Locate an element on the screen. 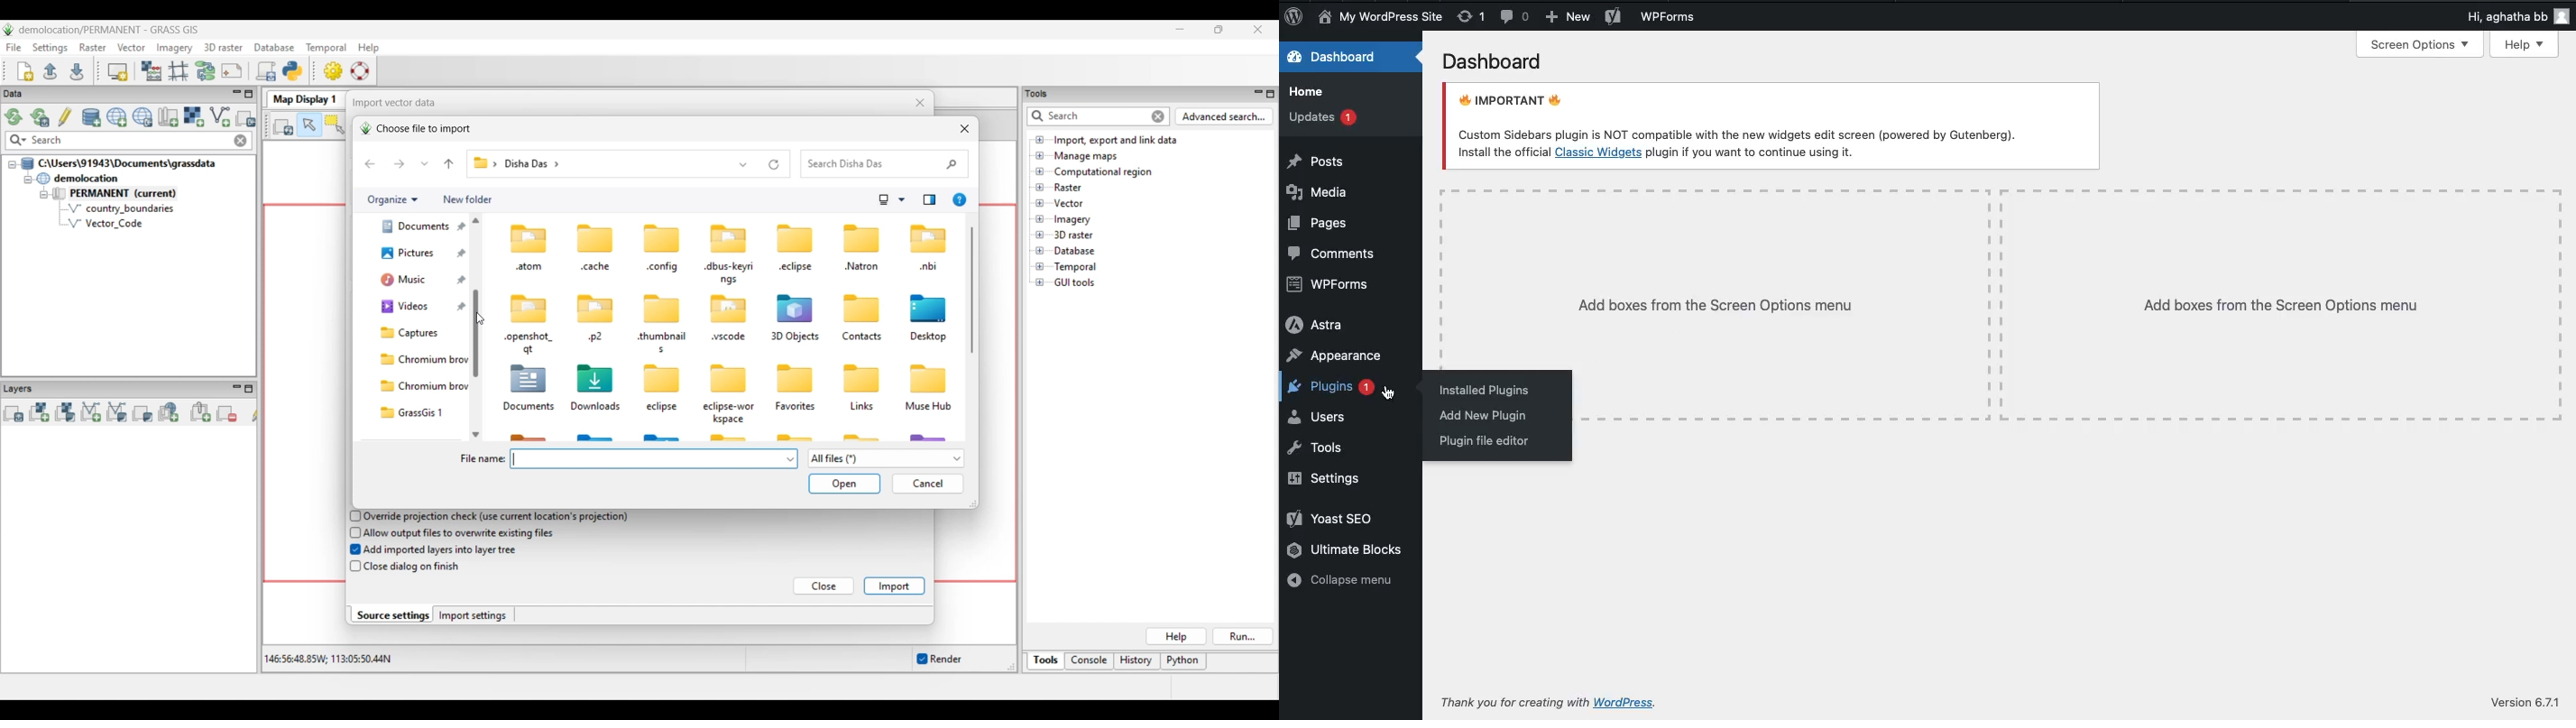 The width and height of the screenshot is (2576, 728). Settings is located at coordinates (1327, 480).